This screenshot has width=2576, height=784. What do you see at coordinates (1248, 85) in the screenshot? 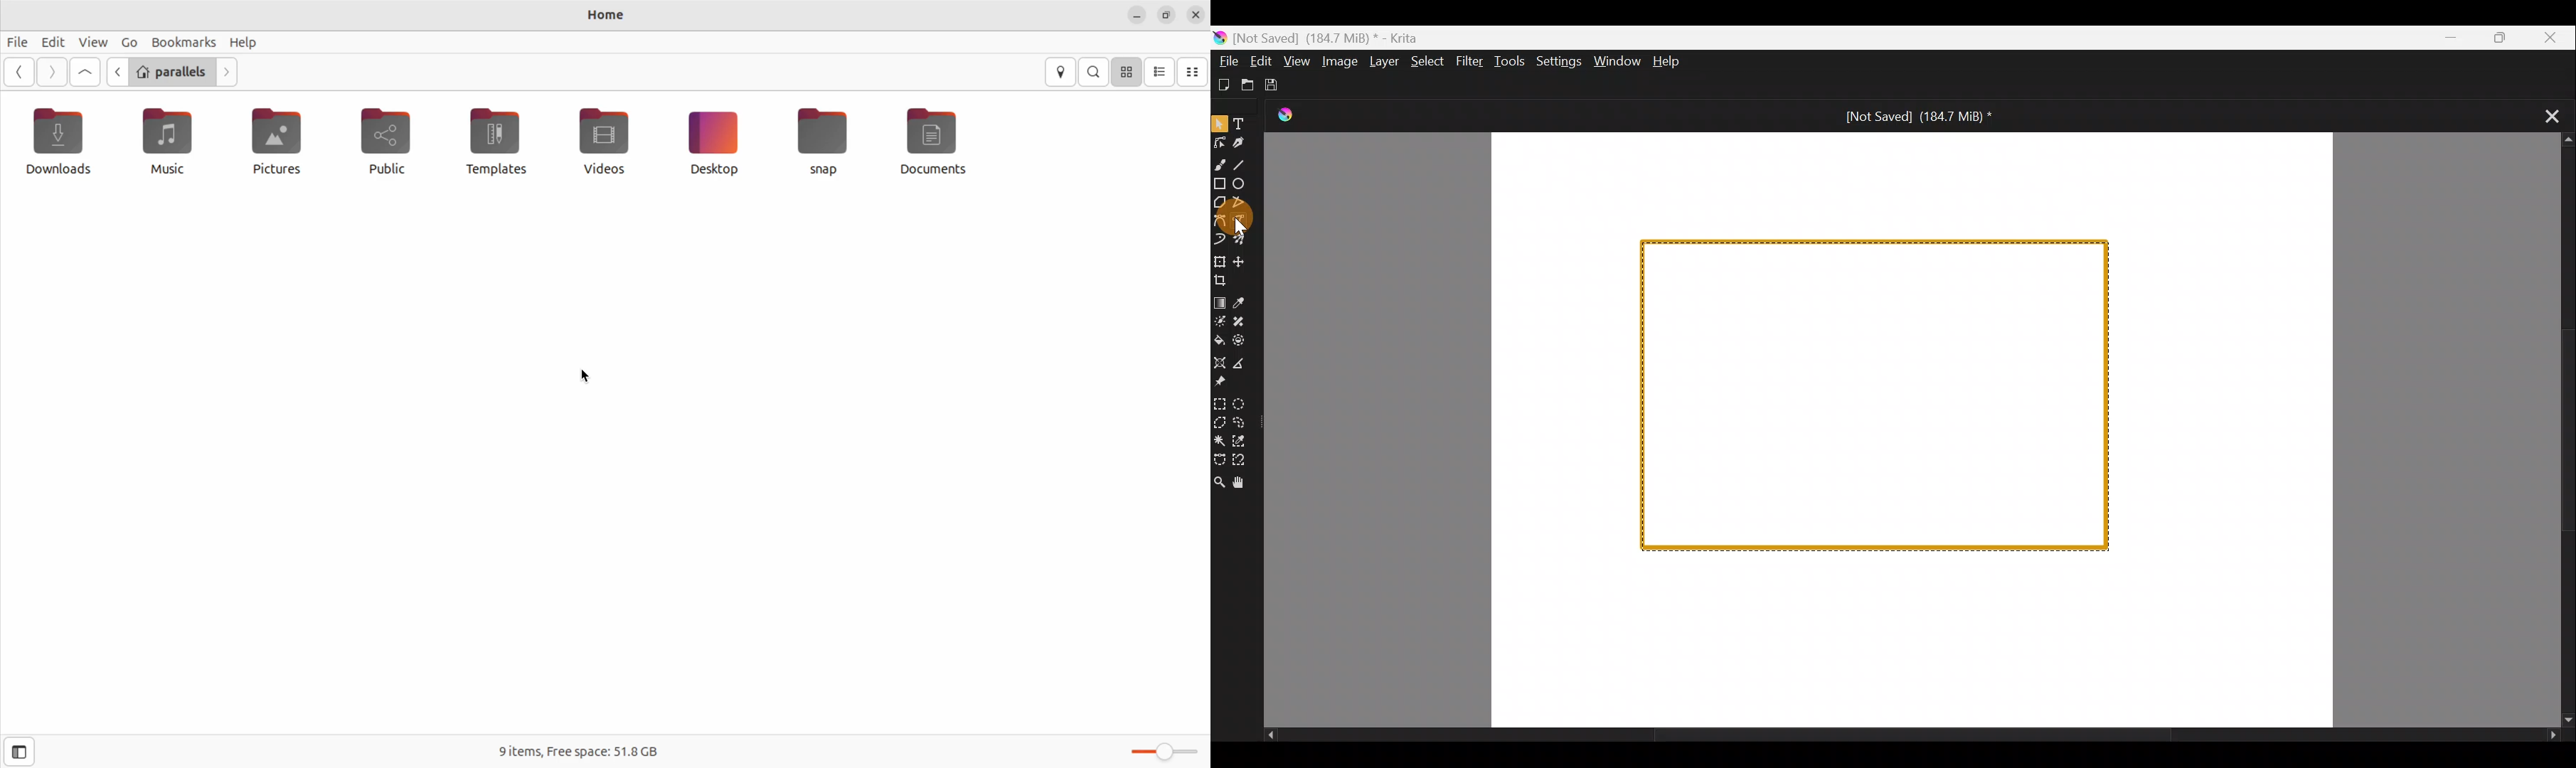
I see `Open existing document` at bounding box center [1248, 85].